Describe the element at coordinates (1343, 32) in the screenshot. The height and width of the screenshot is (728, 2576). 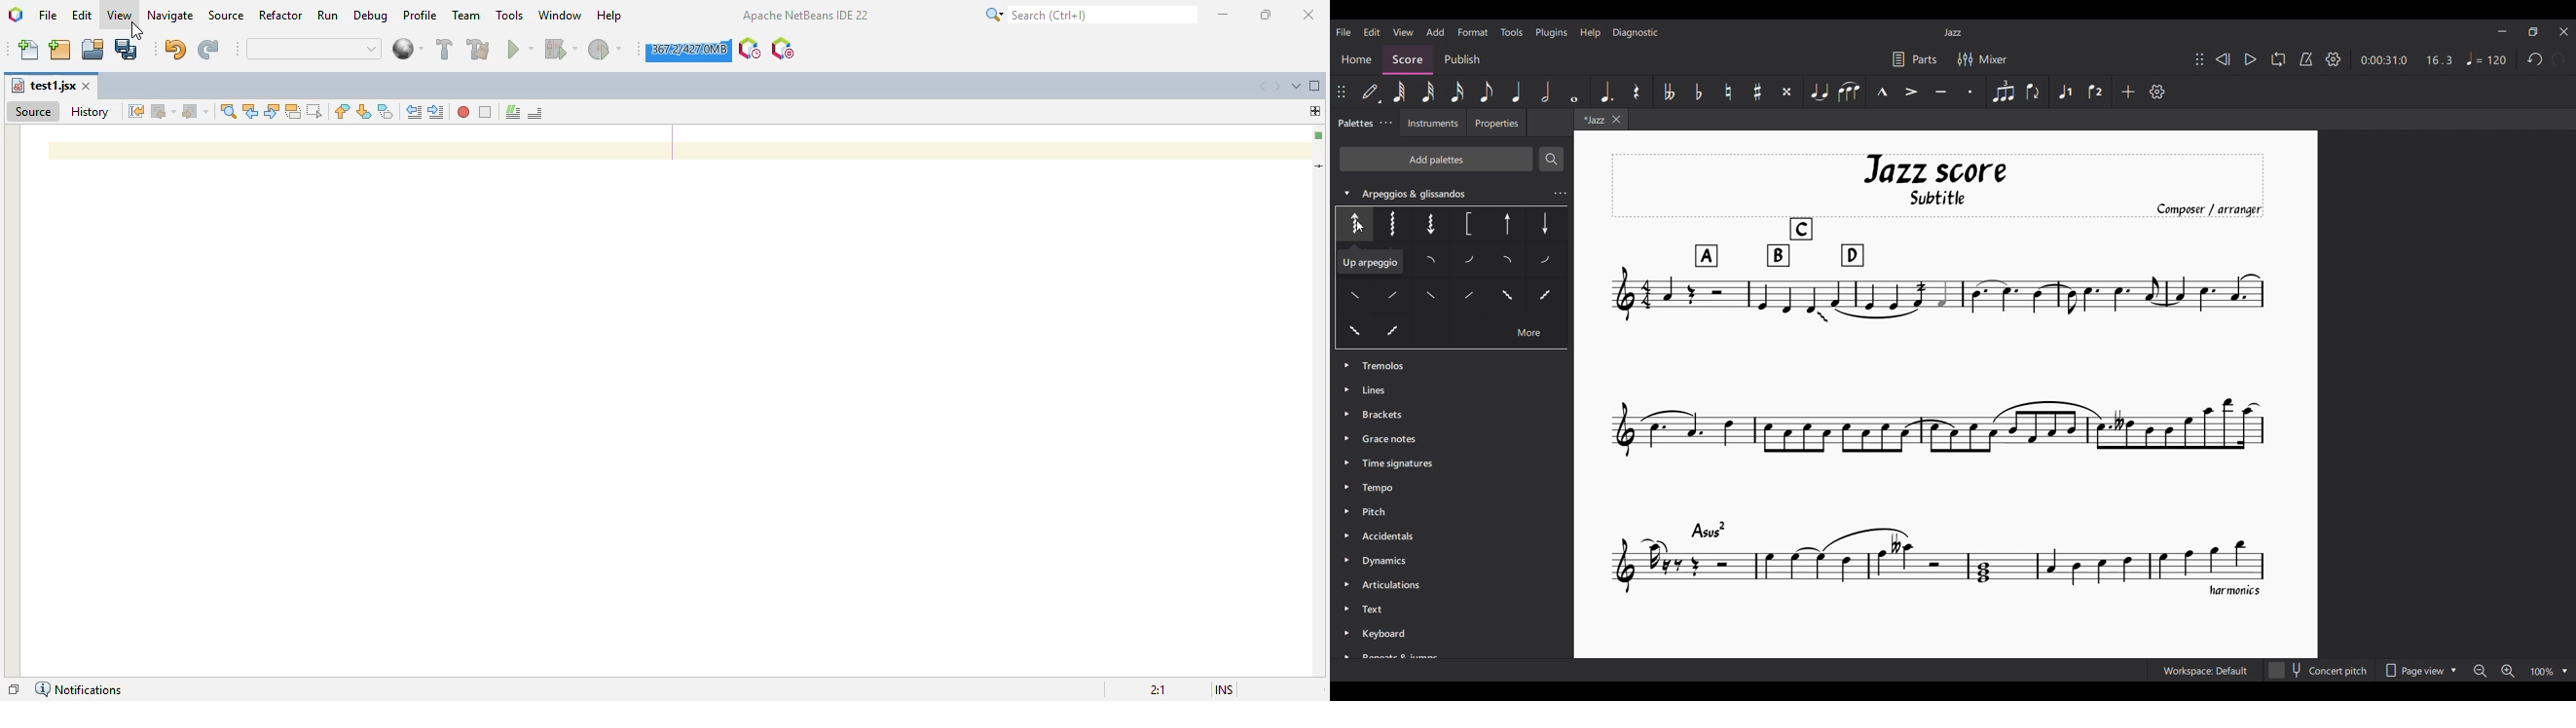
I see `File menu` at that location.